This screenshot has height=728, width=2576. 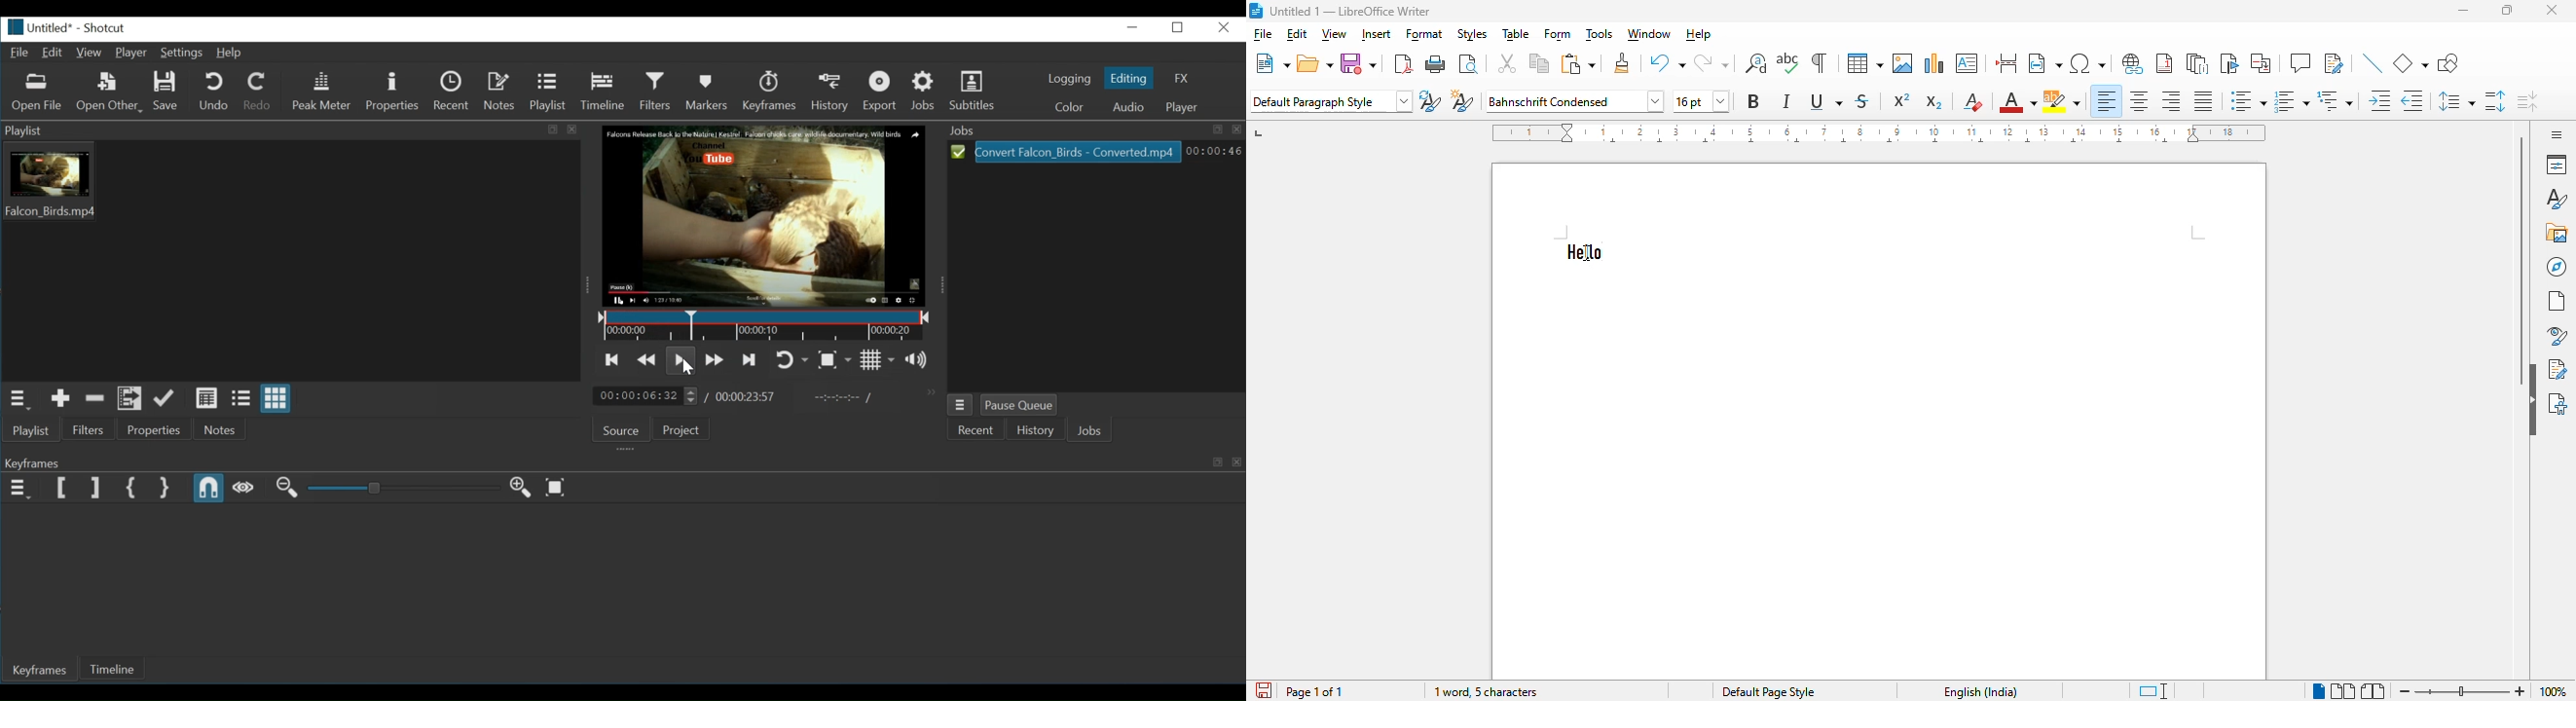 I want to click on Export, so click(x=879, y=92).